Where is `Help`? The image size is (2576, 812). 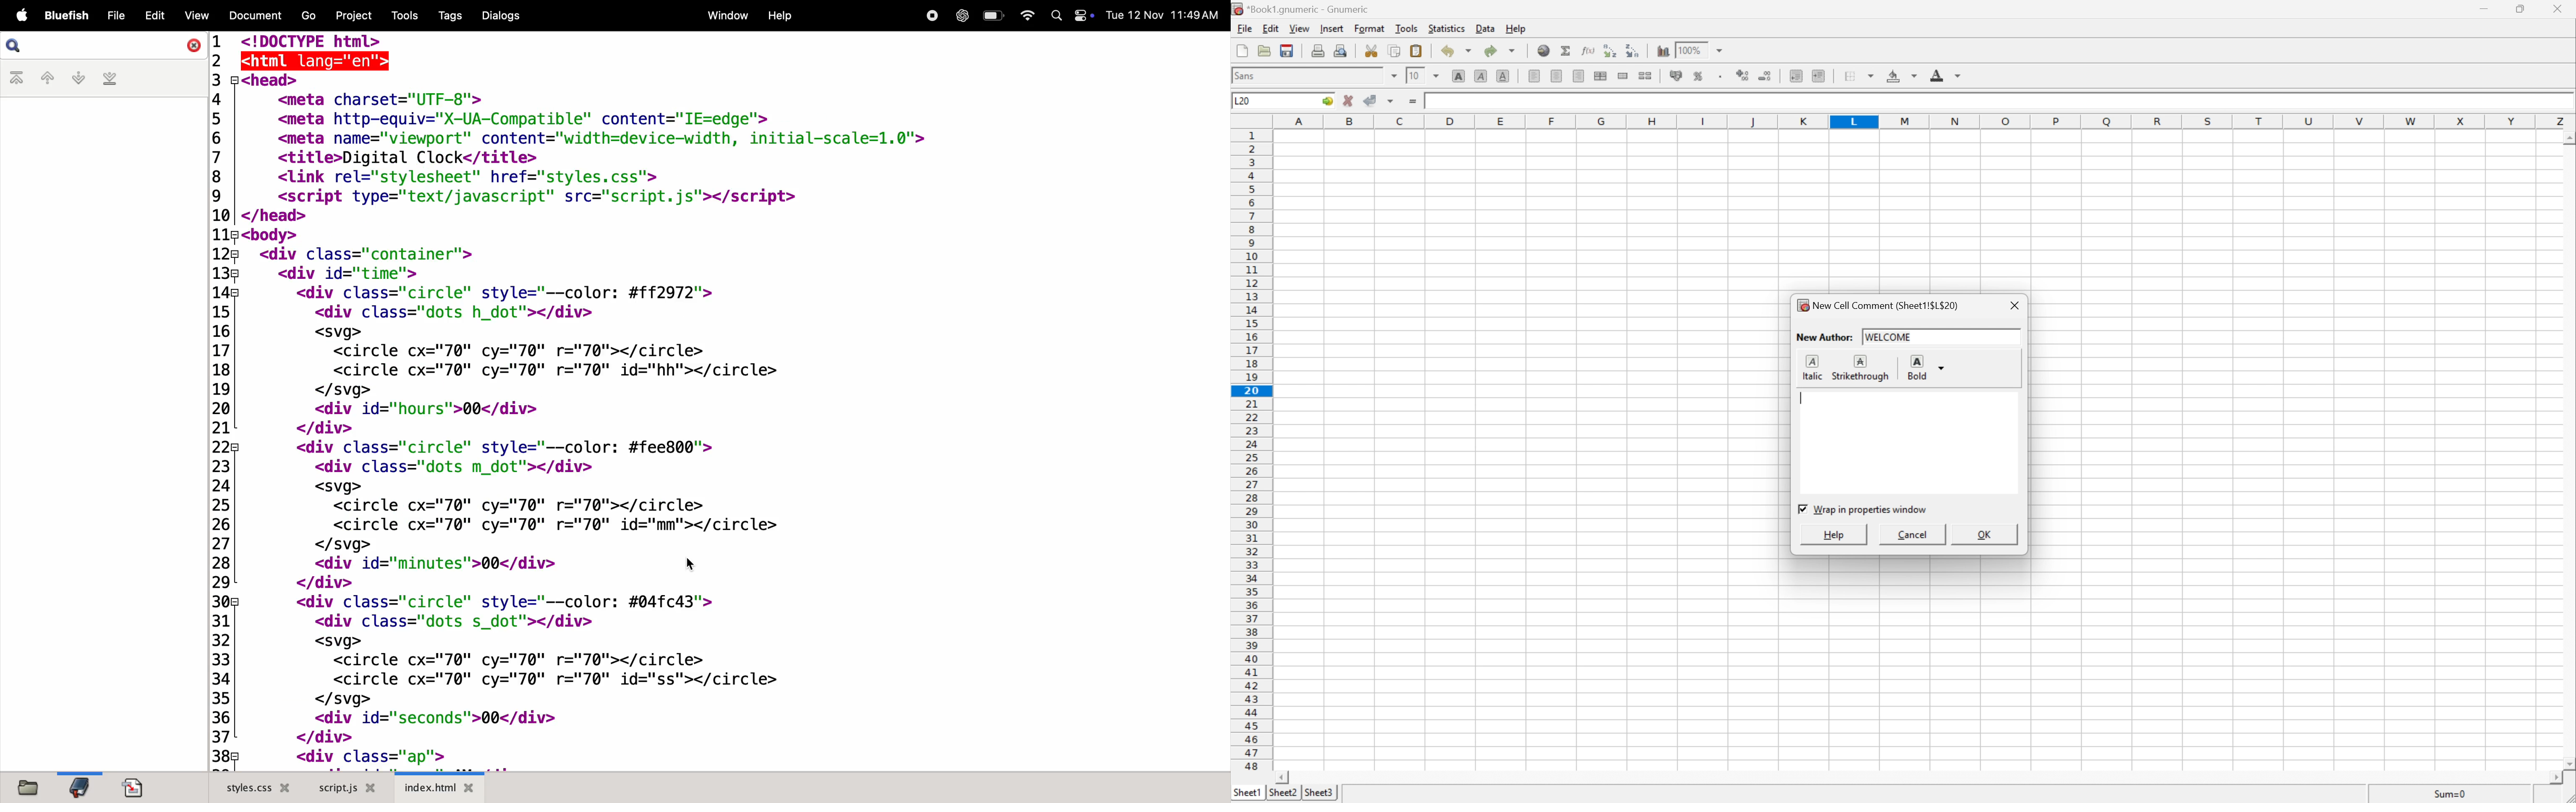 Help is located at coordinates (1831, 534).